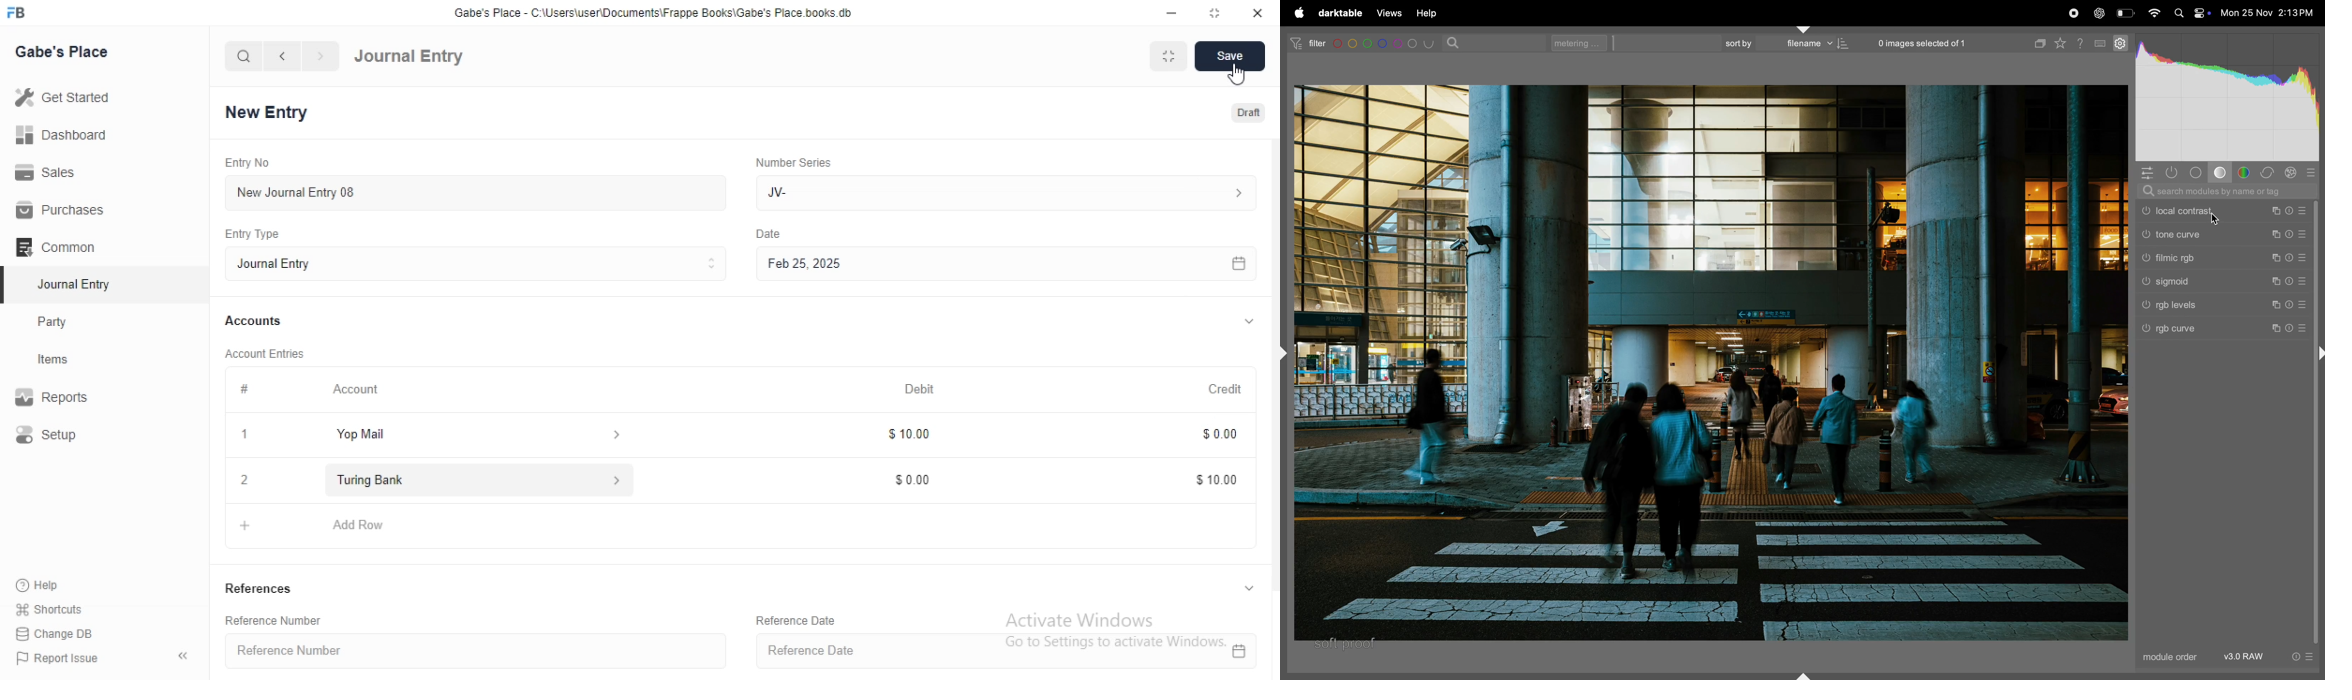 This screenshot has width=2352, height=700. Describe the element at coordinates (72, 361) in the screenshot. I see `Items` at that location.